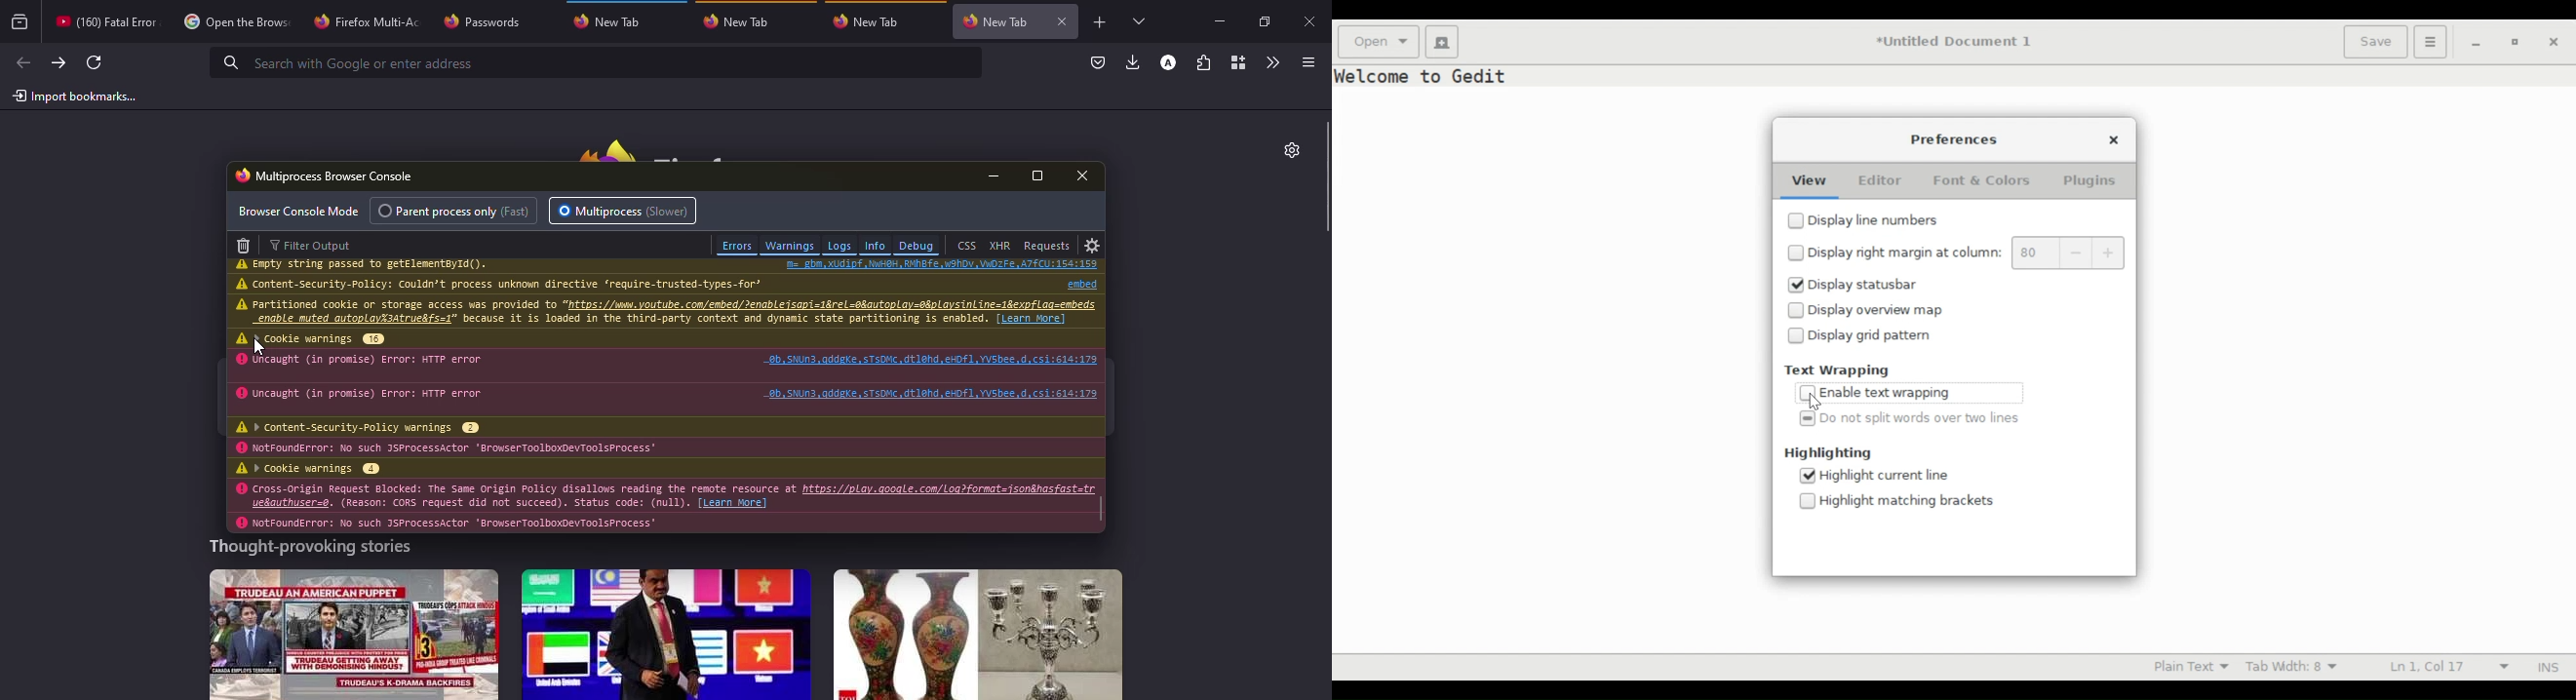 The image size is (2576, 700). I want to click on checkbox, so click(1795, 254).